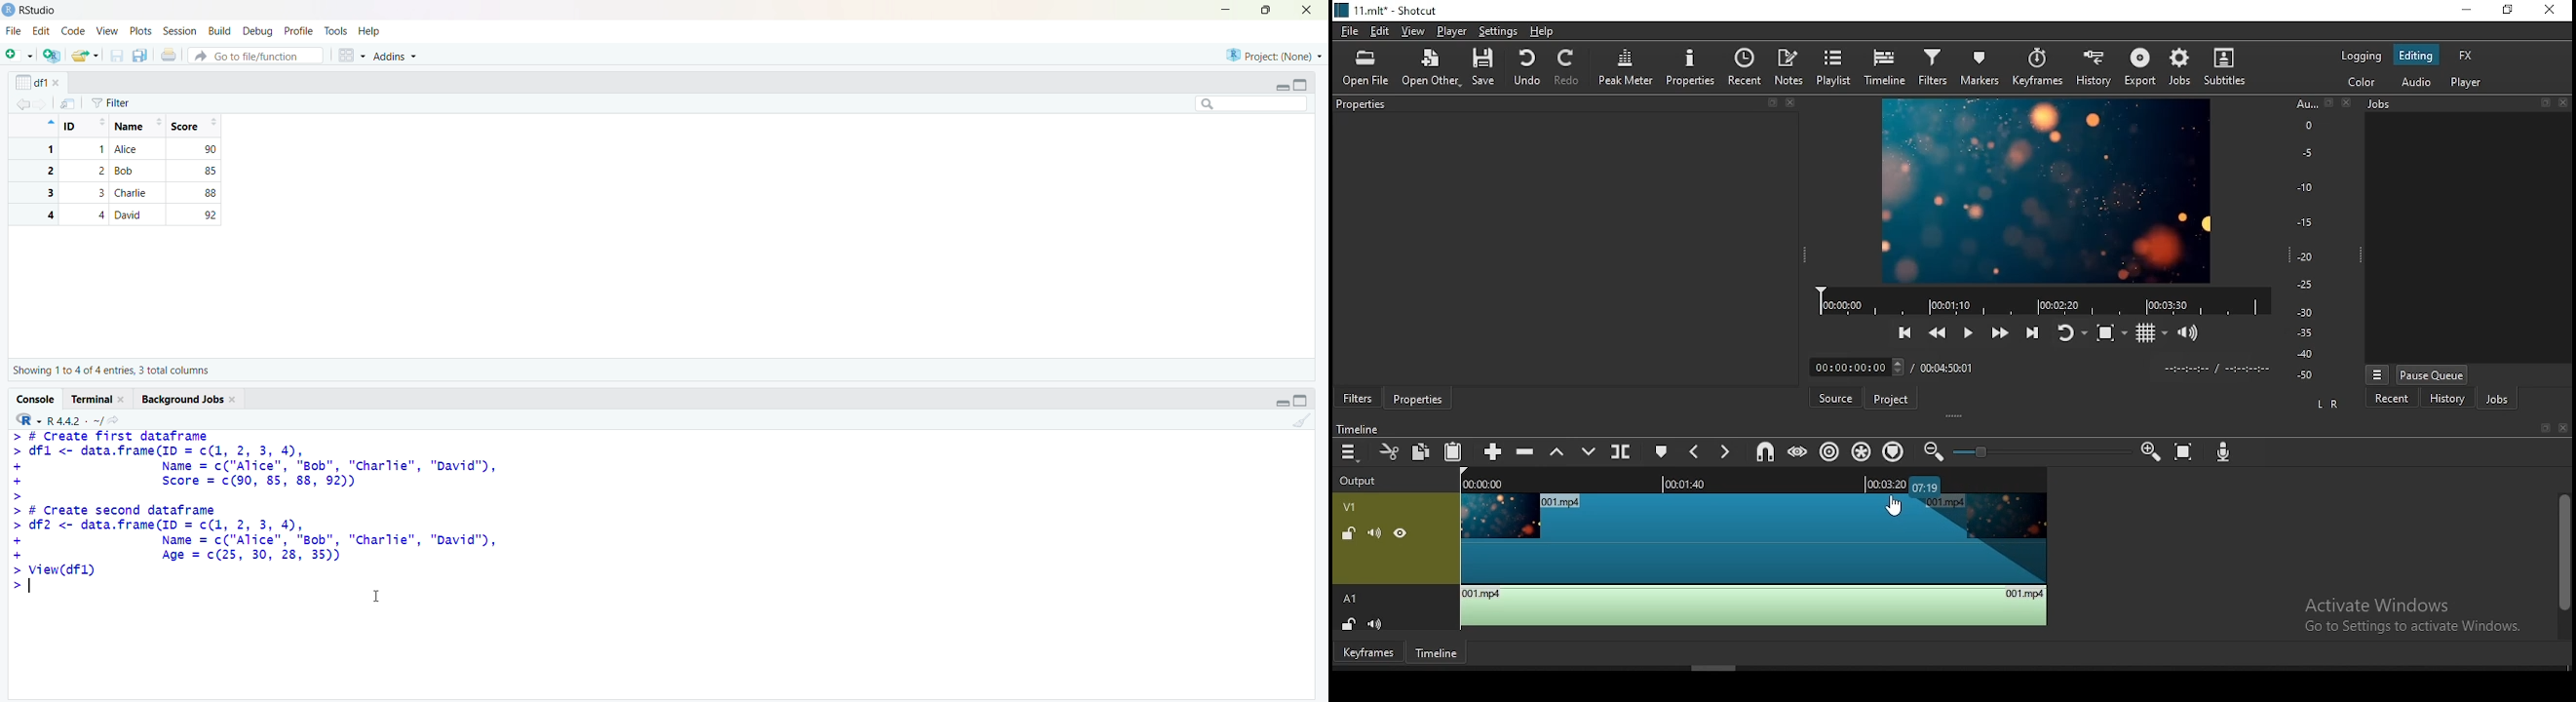 The width and height of the screenshot is (2576, 728). What do you see at coordinates (377, 595) in the screenshot?
I see `cursor` at bounding box center [377, 595].